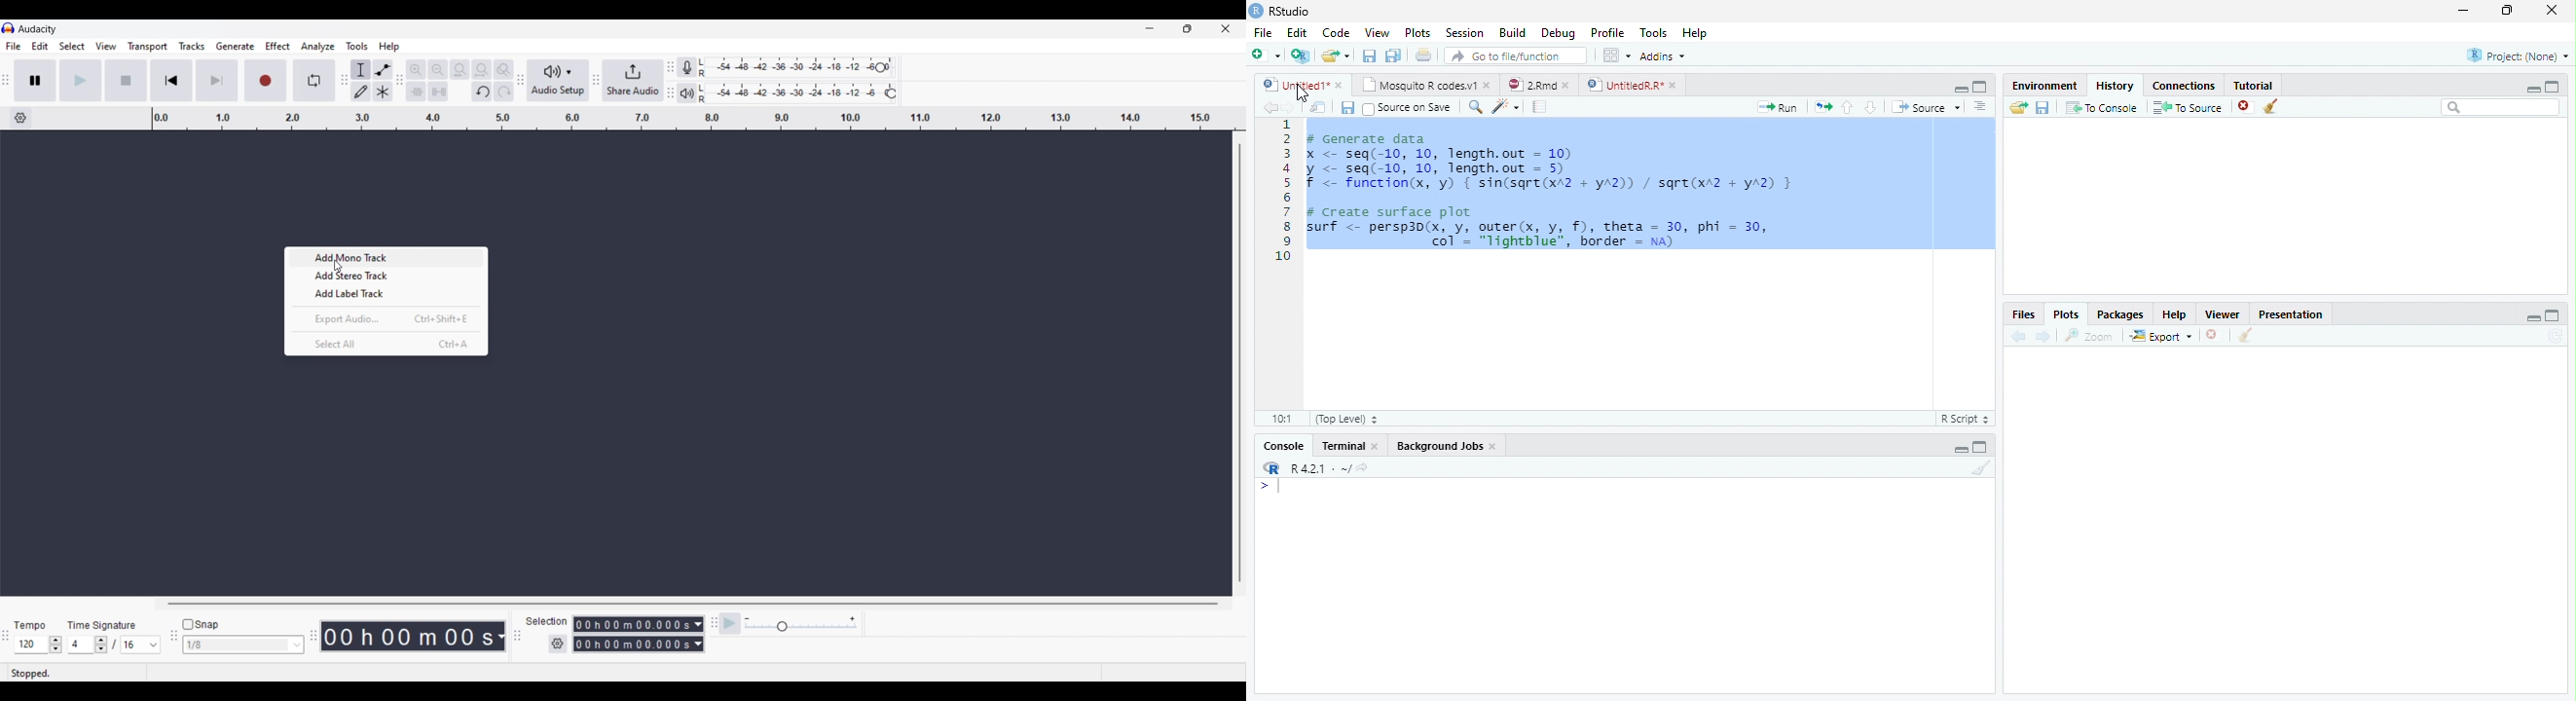 Image resolution: width=2576 pixels, height=728 pixels. What do you see at coordinates (1512, 32) in the screenshot?
I see `Build` at bounding box center [1512, 32].